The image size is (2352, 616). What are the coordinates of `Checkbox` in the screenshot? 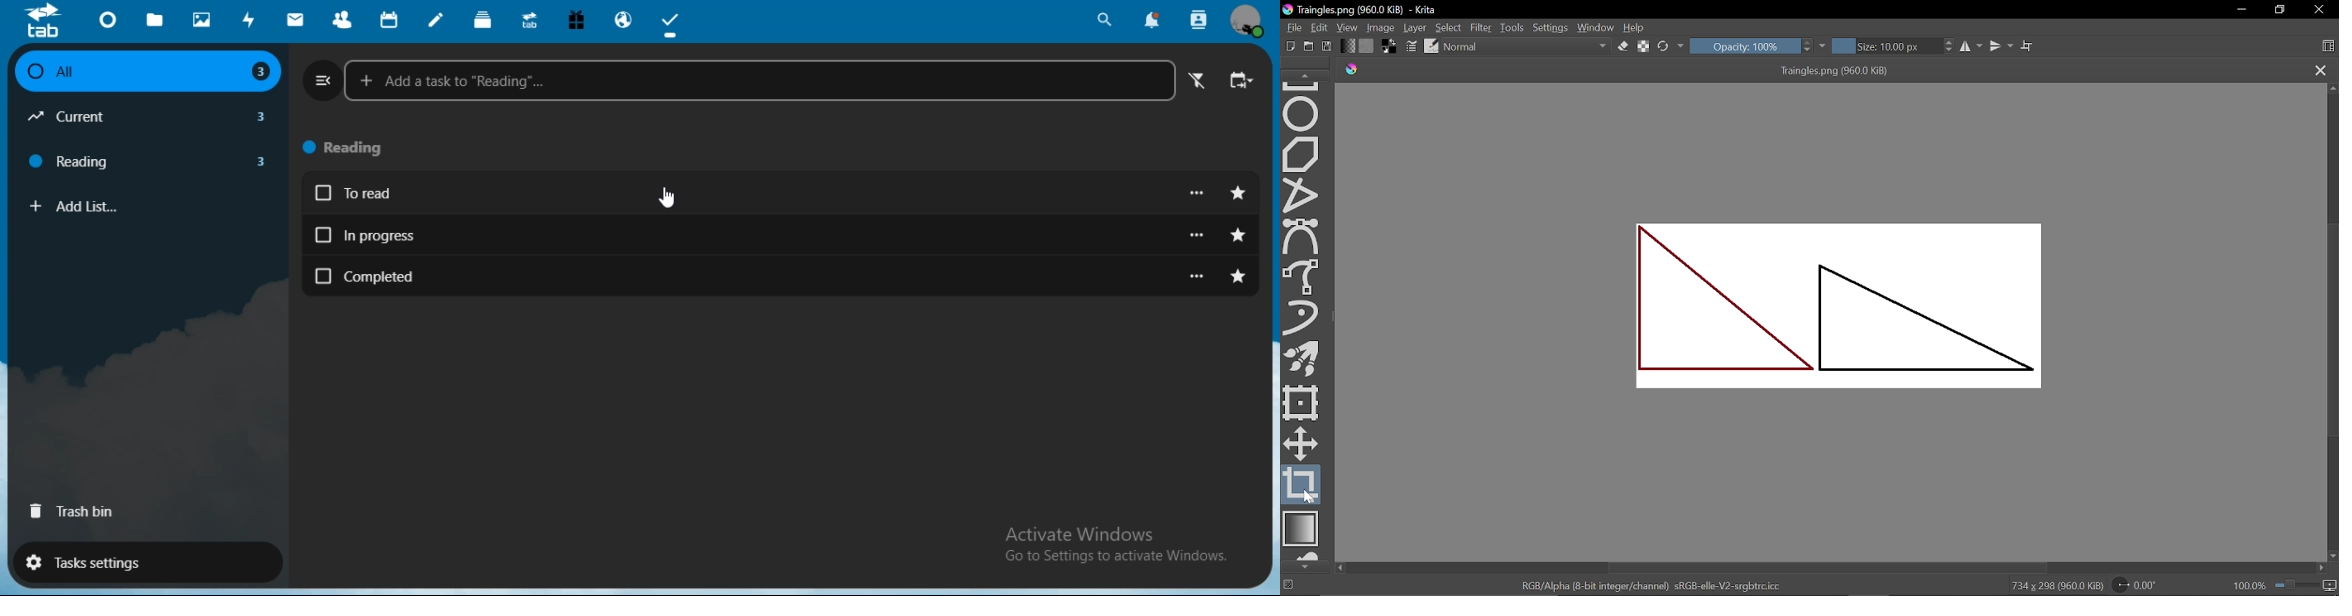 It's located at (323, 193).